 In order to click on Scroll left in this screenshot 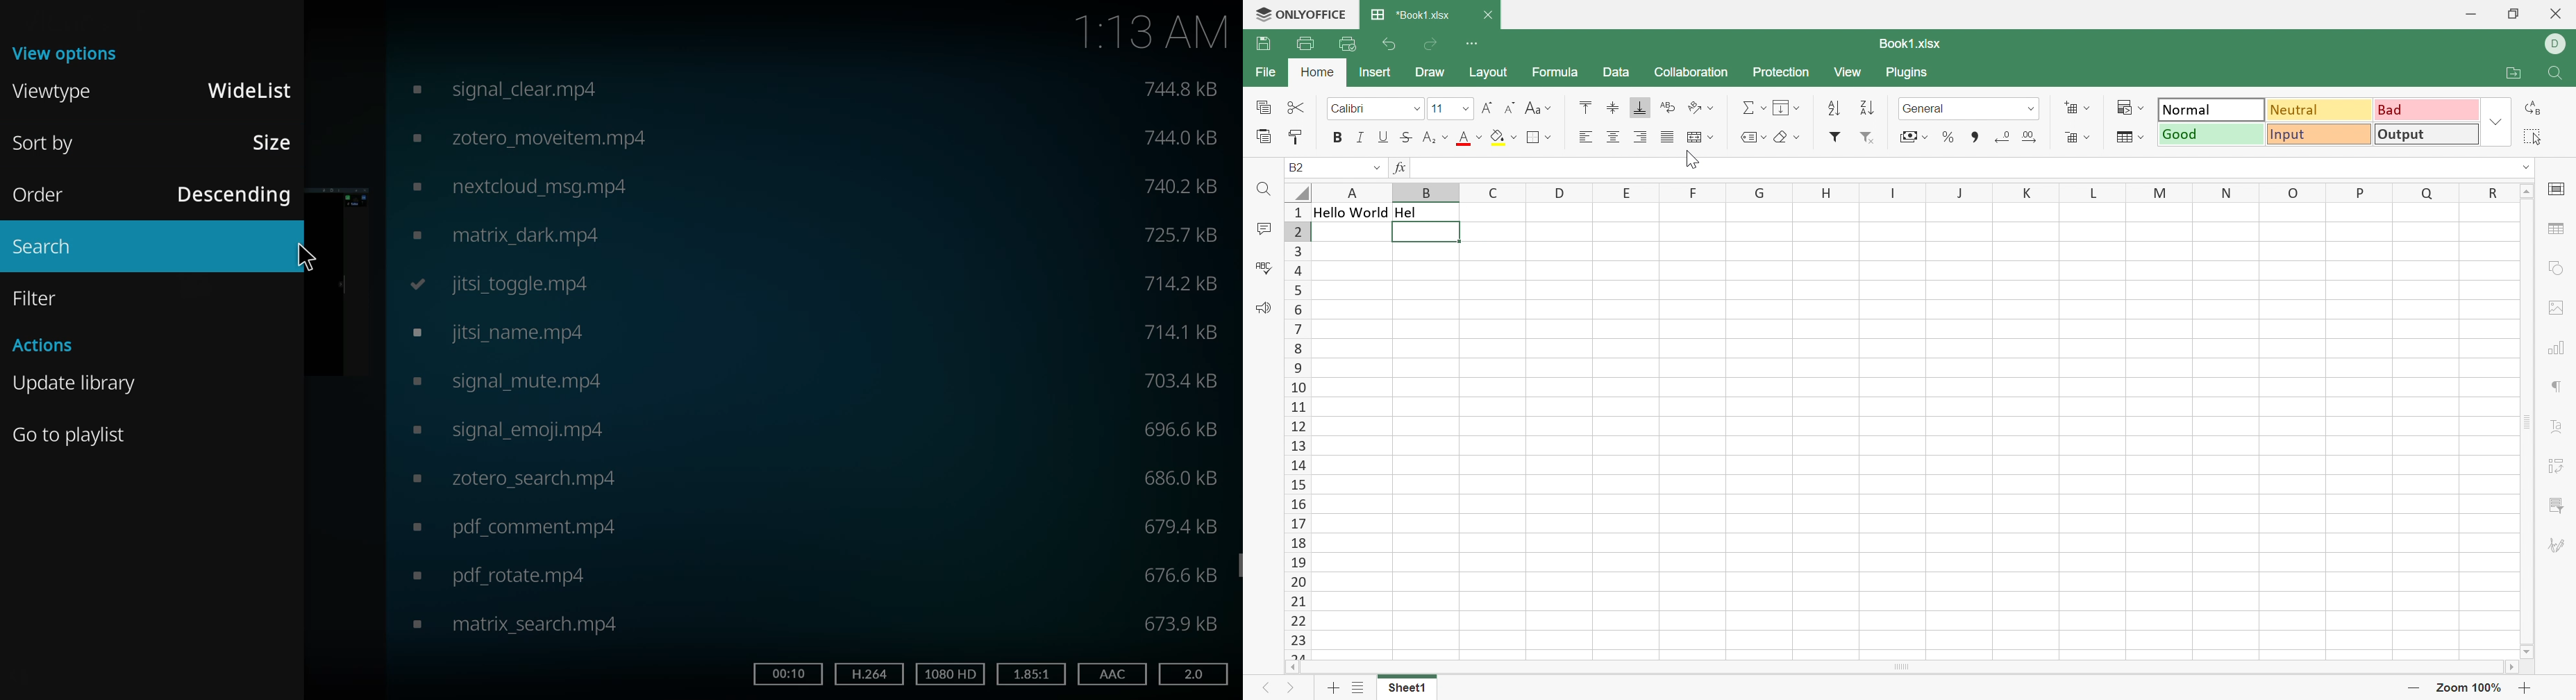, I will do `click(1291, 667)`.